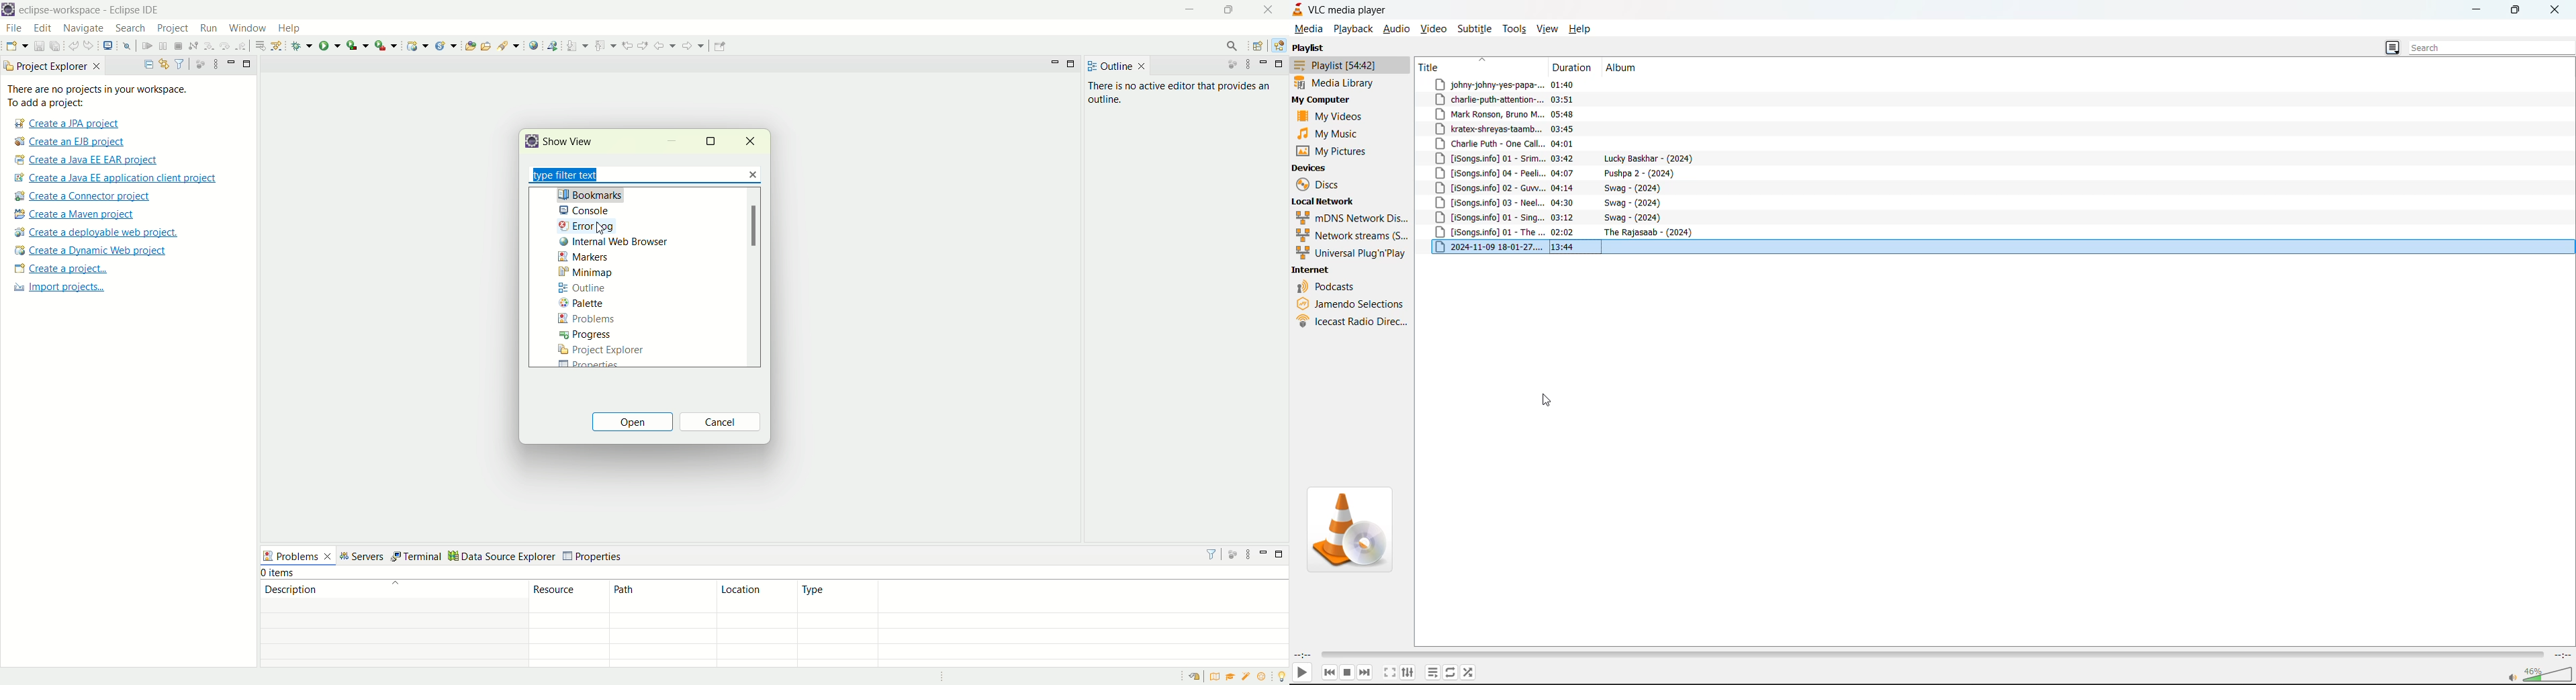  I want to click on skip all the breakpoints, so click(126, 46).